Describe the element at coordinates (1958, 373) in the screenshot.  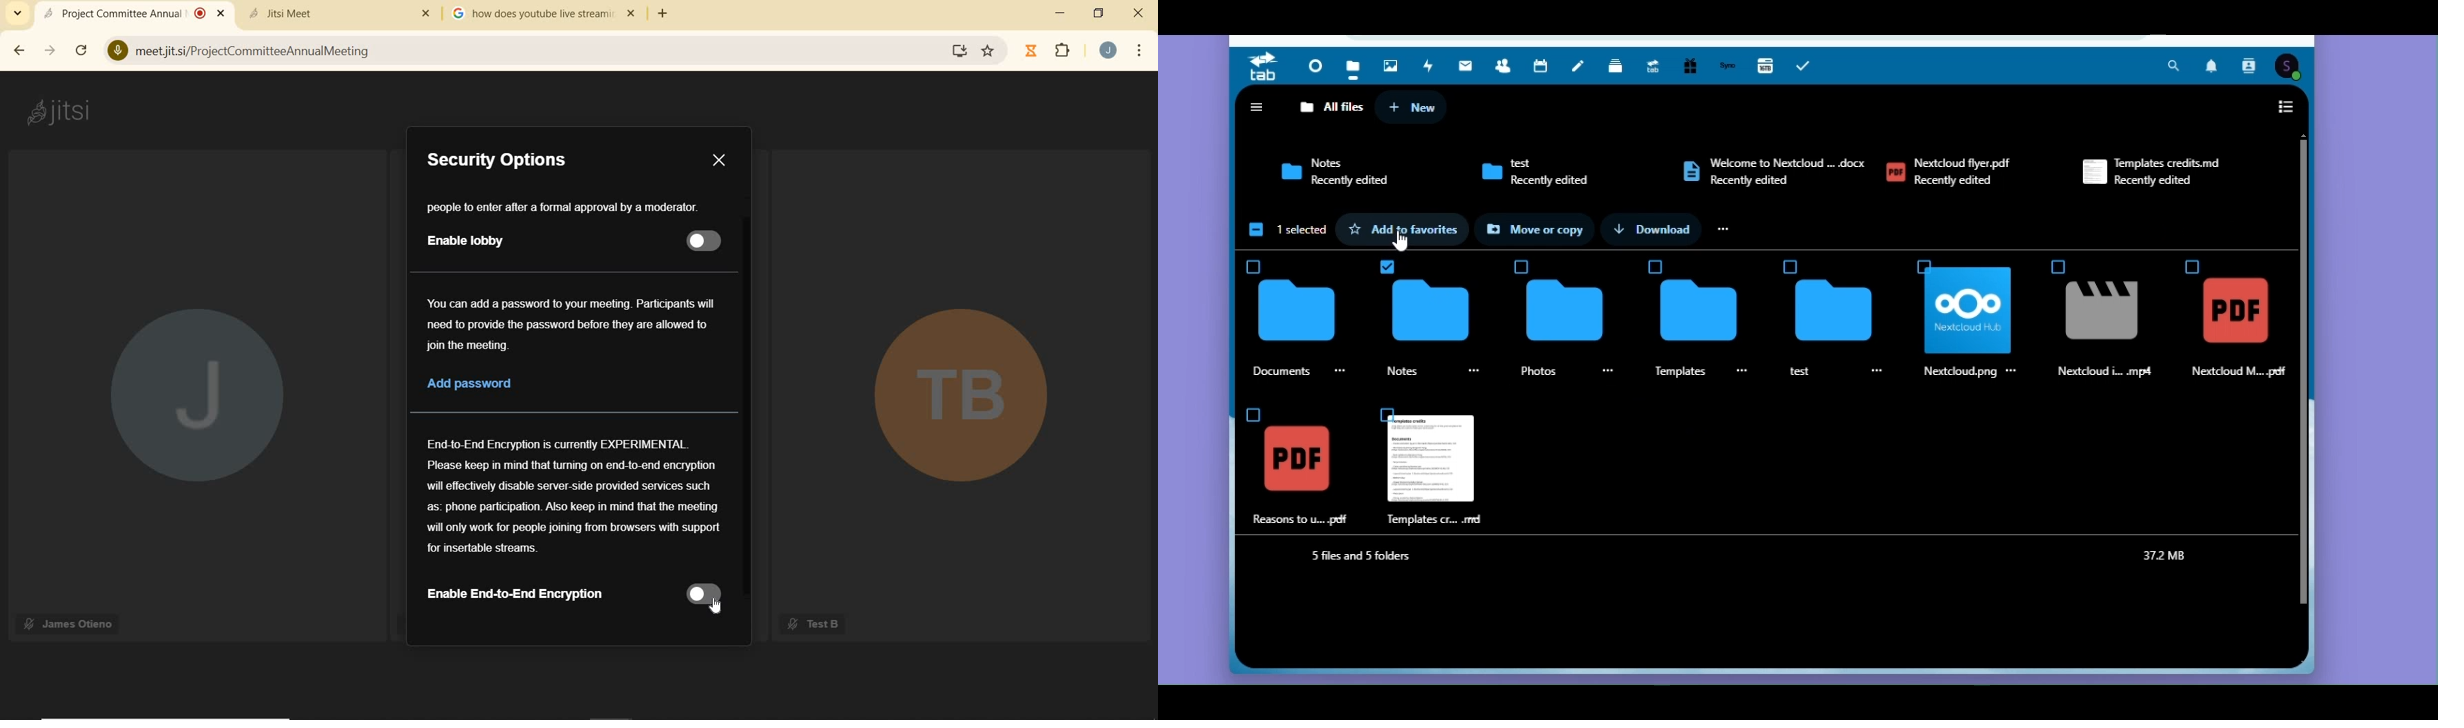
I see `Nextdoud.png` at that location.